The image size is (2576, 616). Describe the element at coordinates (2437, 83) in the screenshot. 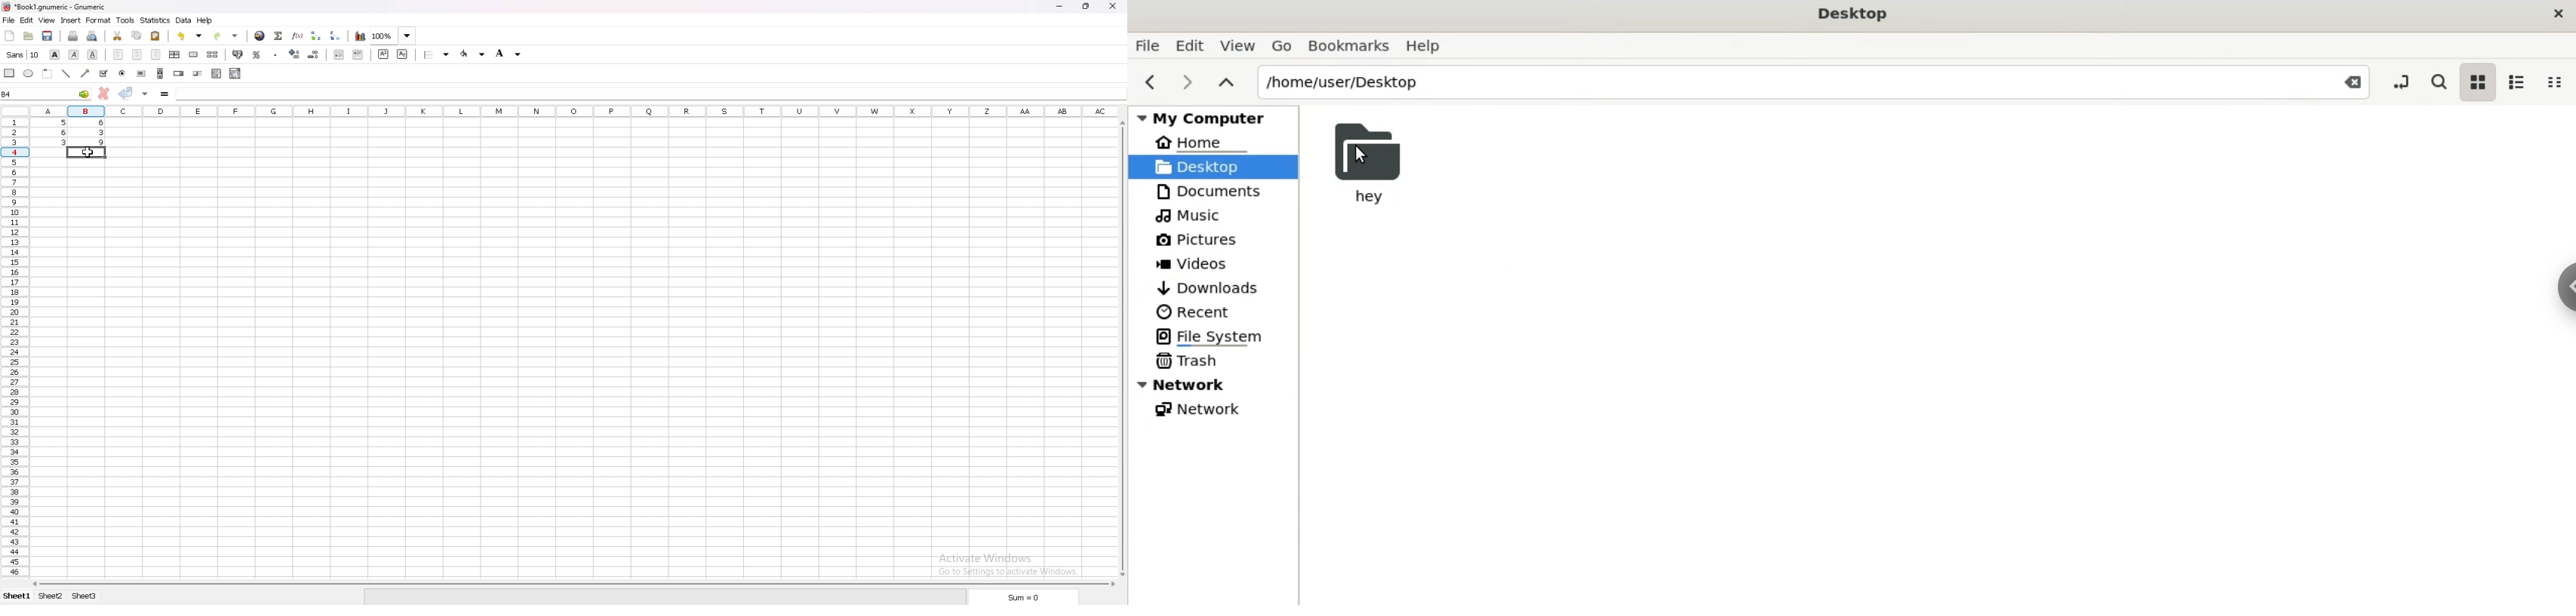

I see `search` at that location.